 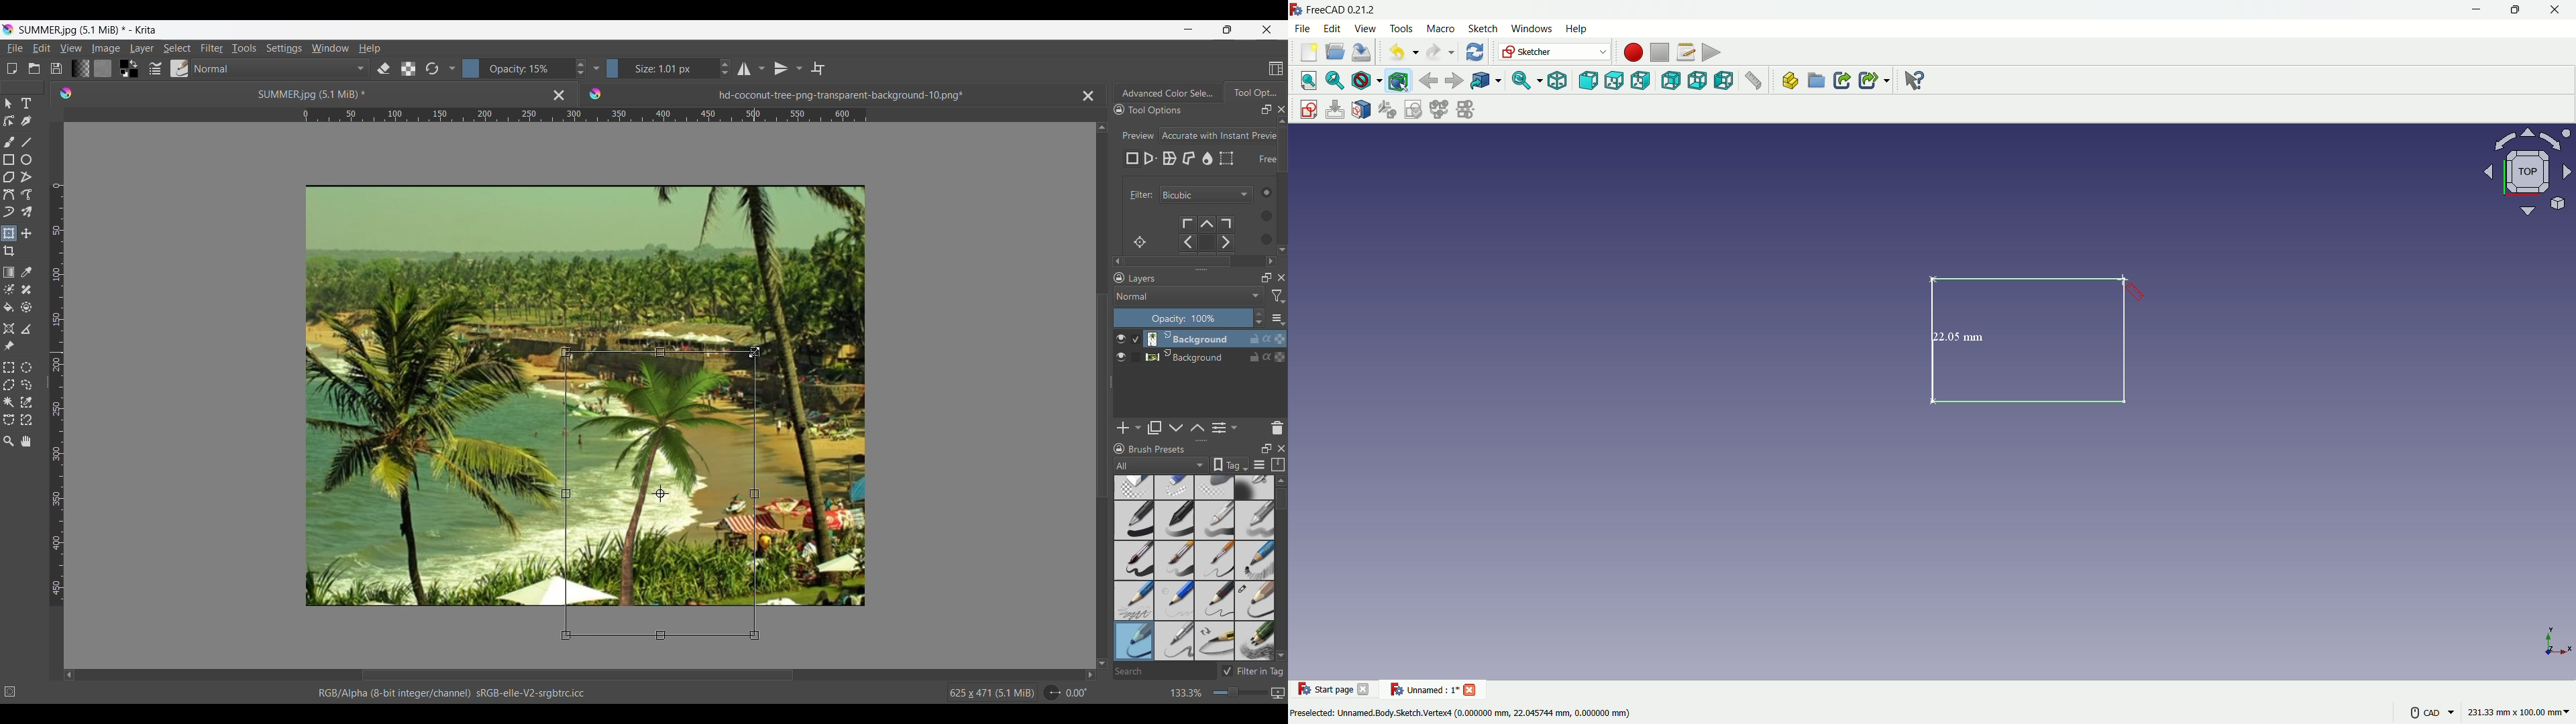 I want to click on Lock Layers, so click(x=1119, y=278).